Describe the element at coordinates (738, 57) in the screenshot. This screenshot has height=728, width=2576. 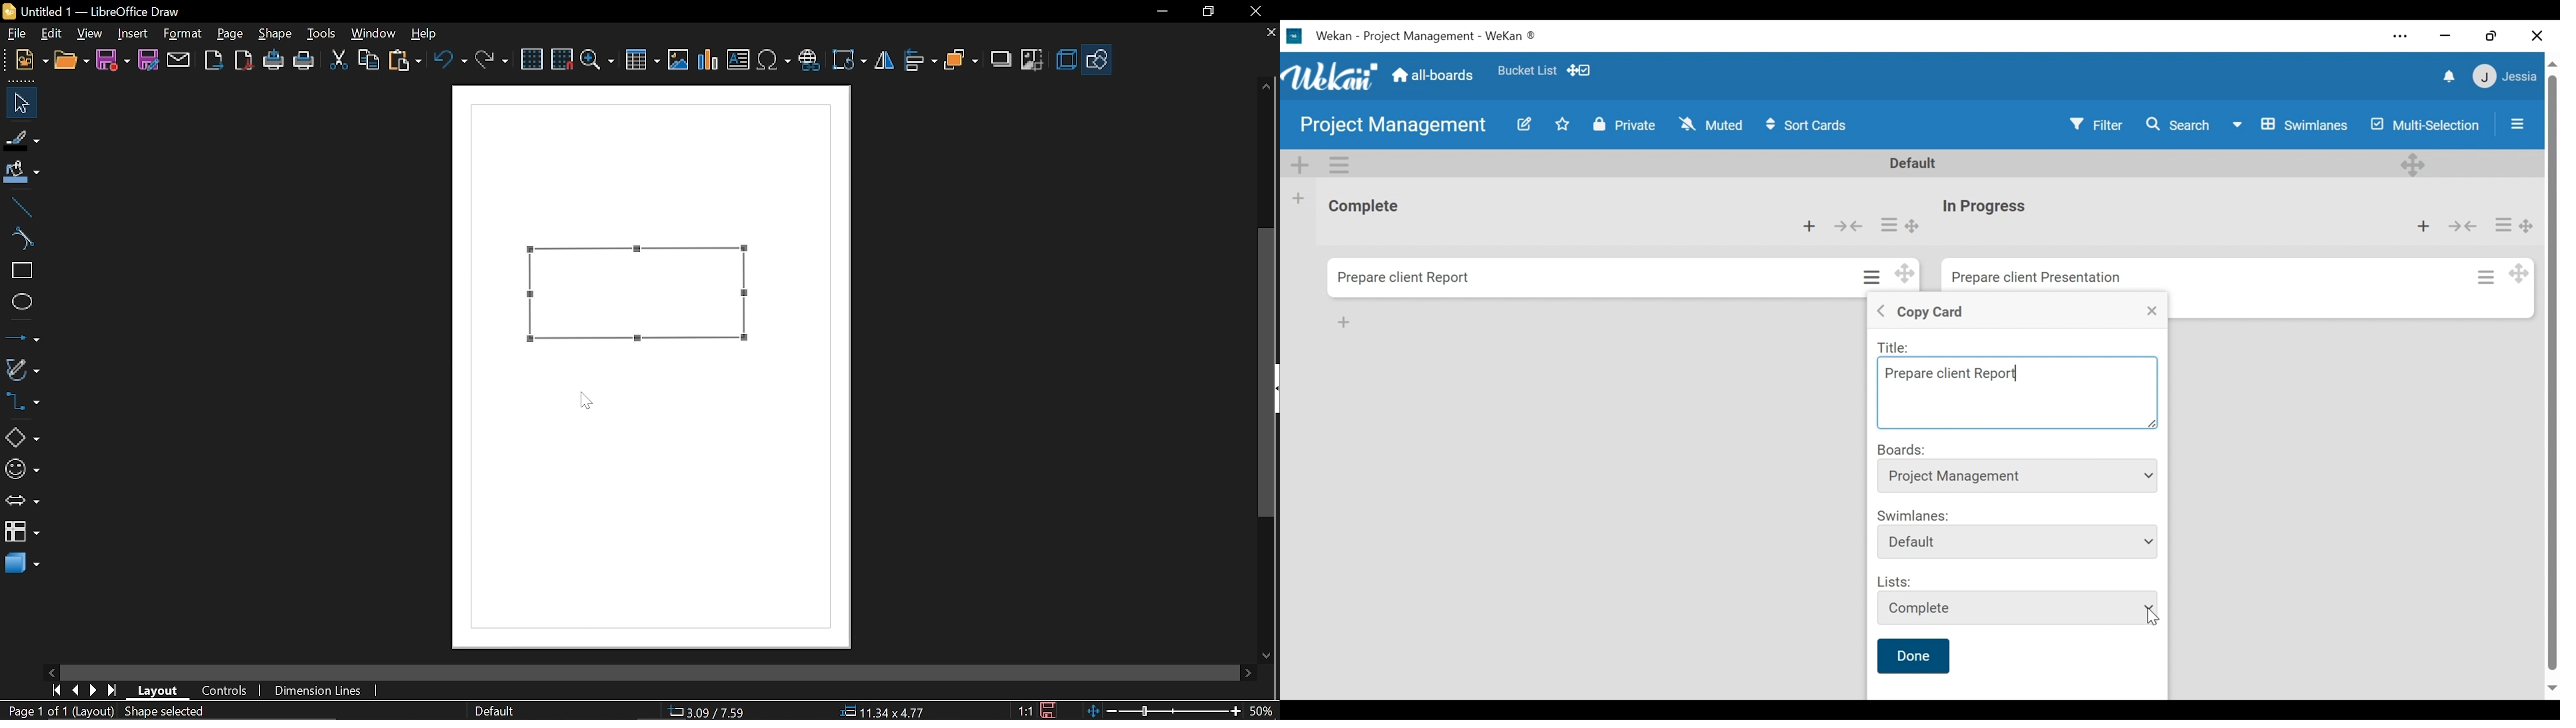
I see `Insert text` at that location.